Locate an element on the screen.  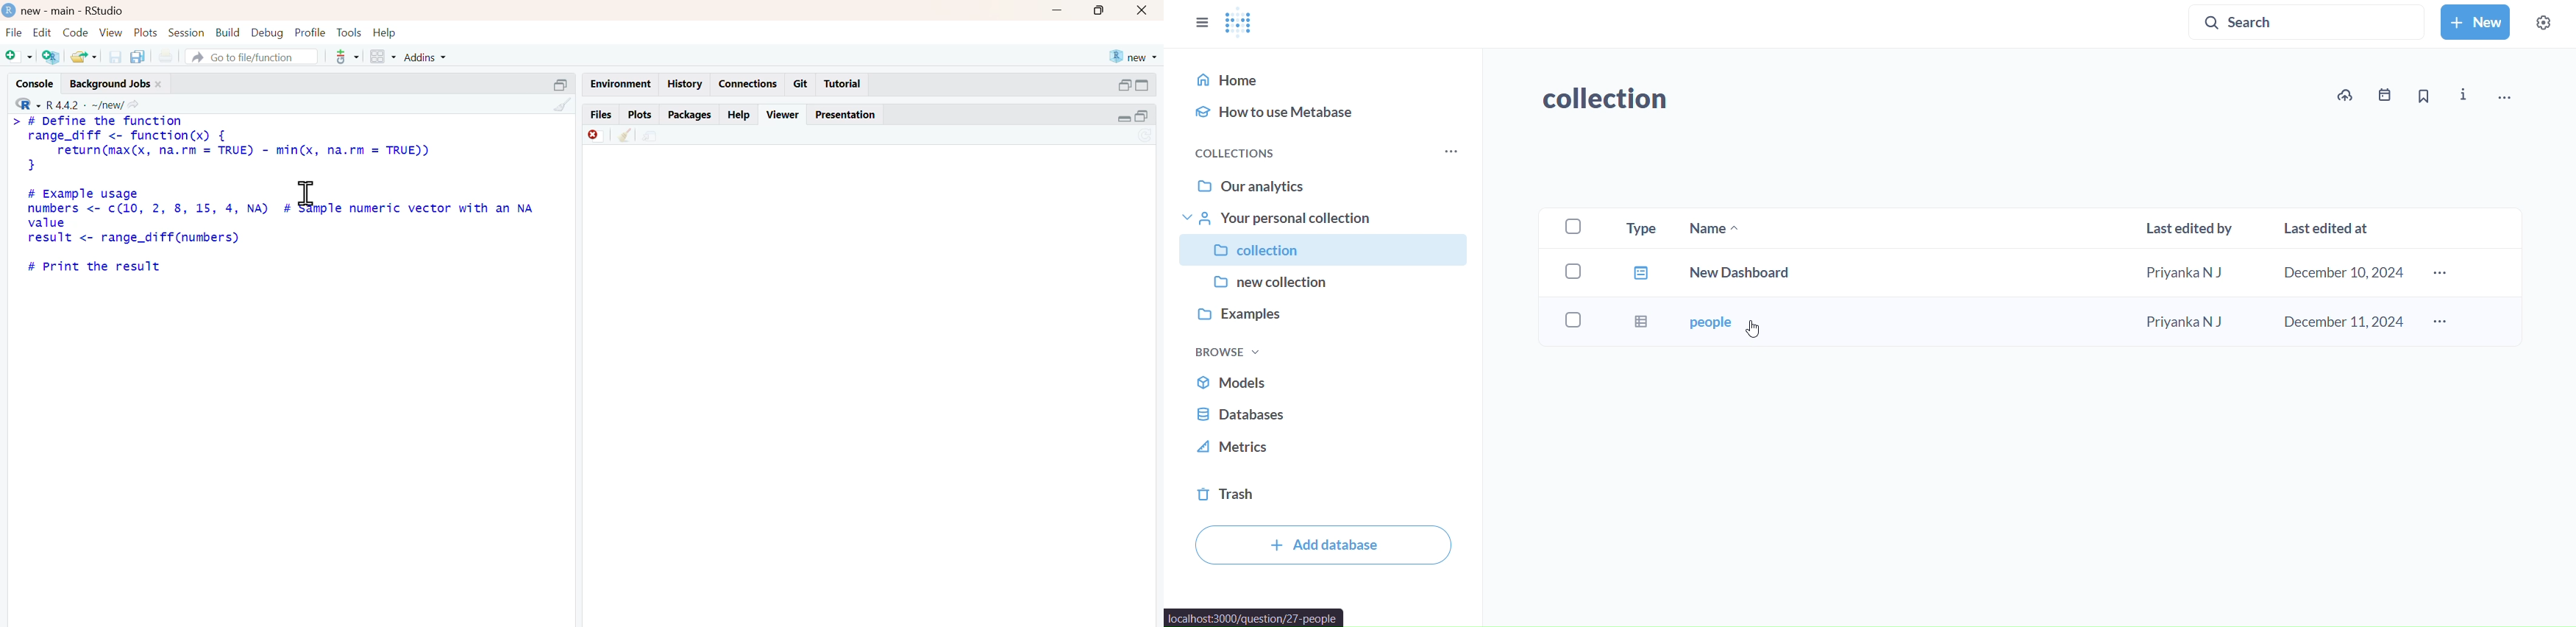
share folder as is located at coordinates (85, 56).